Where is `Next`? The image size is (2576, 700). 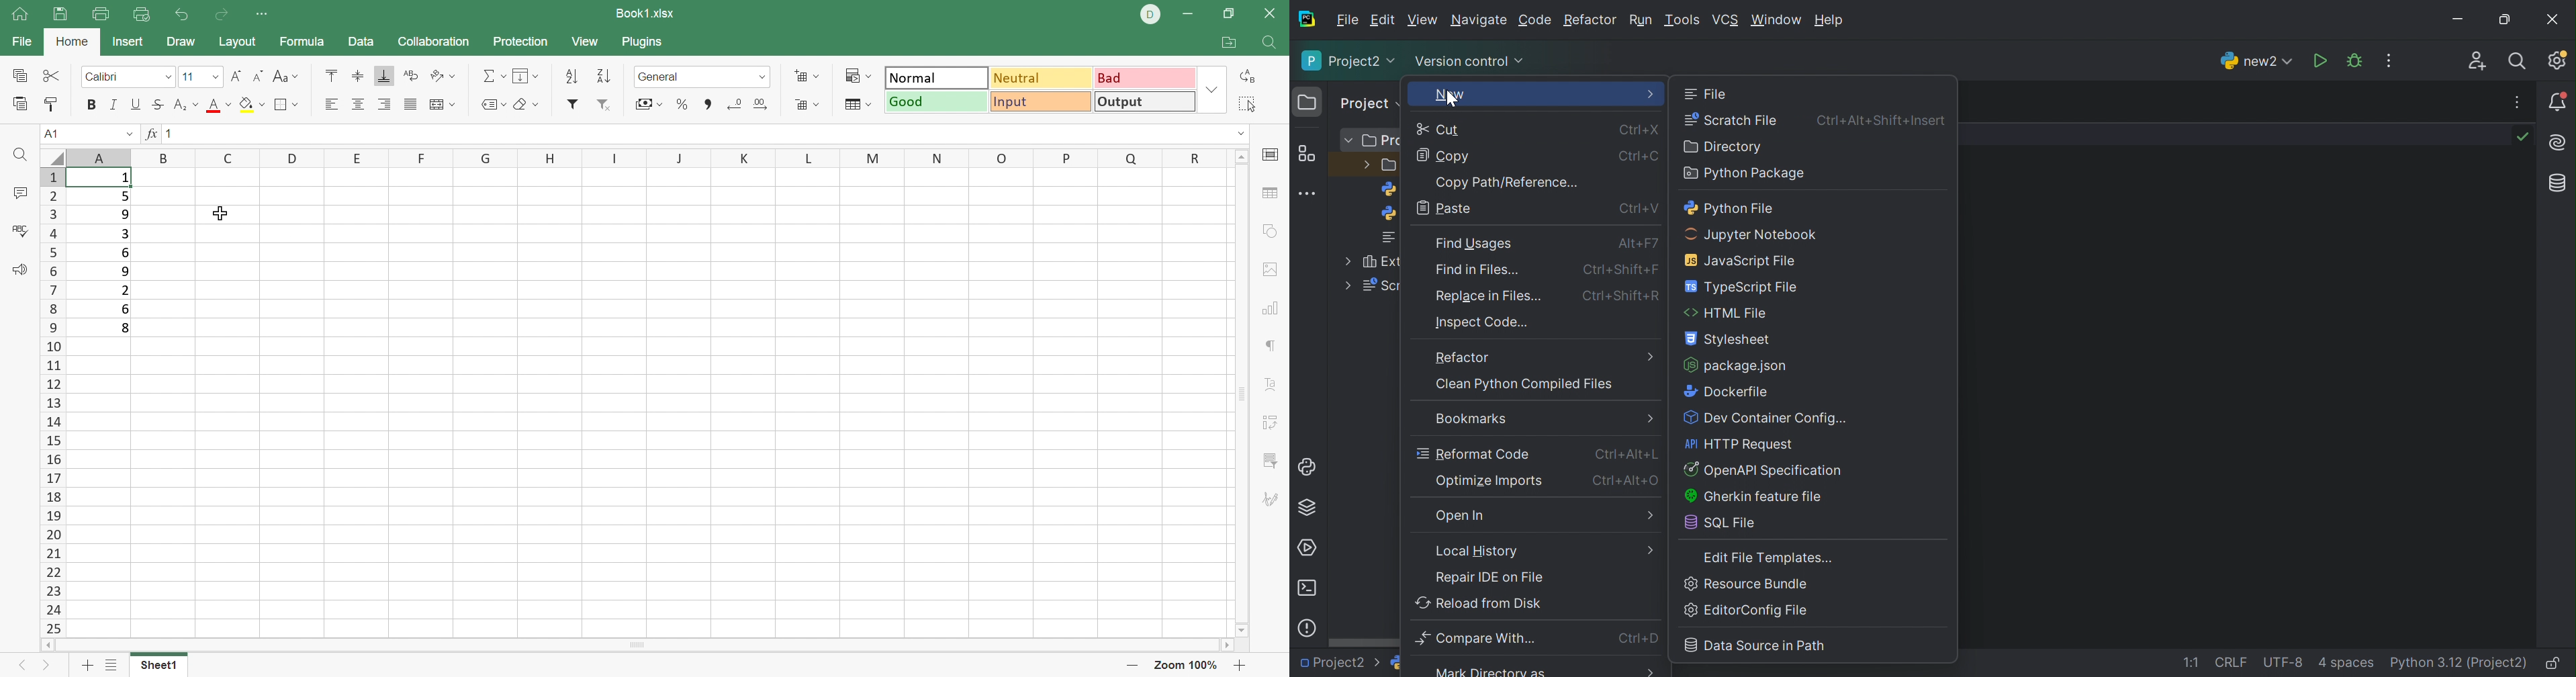
Next is located at coordinates (49, 666).